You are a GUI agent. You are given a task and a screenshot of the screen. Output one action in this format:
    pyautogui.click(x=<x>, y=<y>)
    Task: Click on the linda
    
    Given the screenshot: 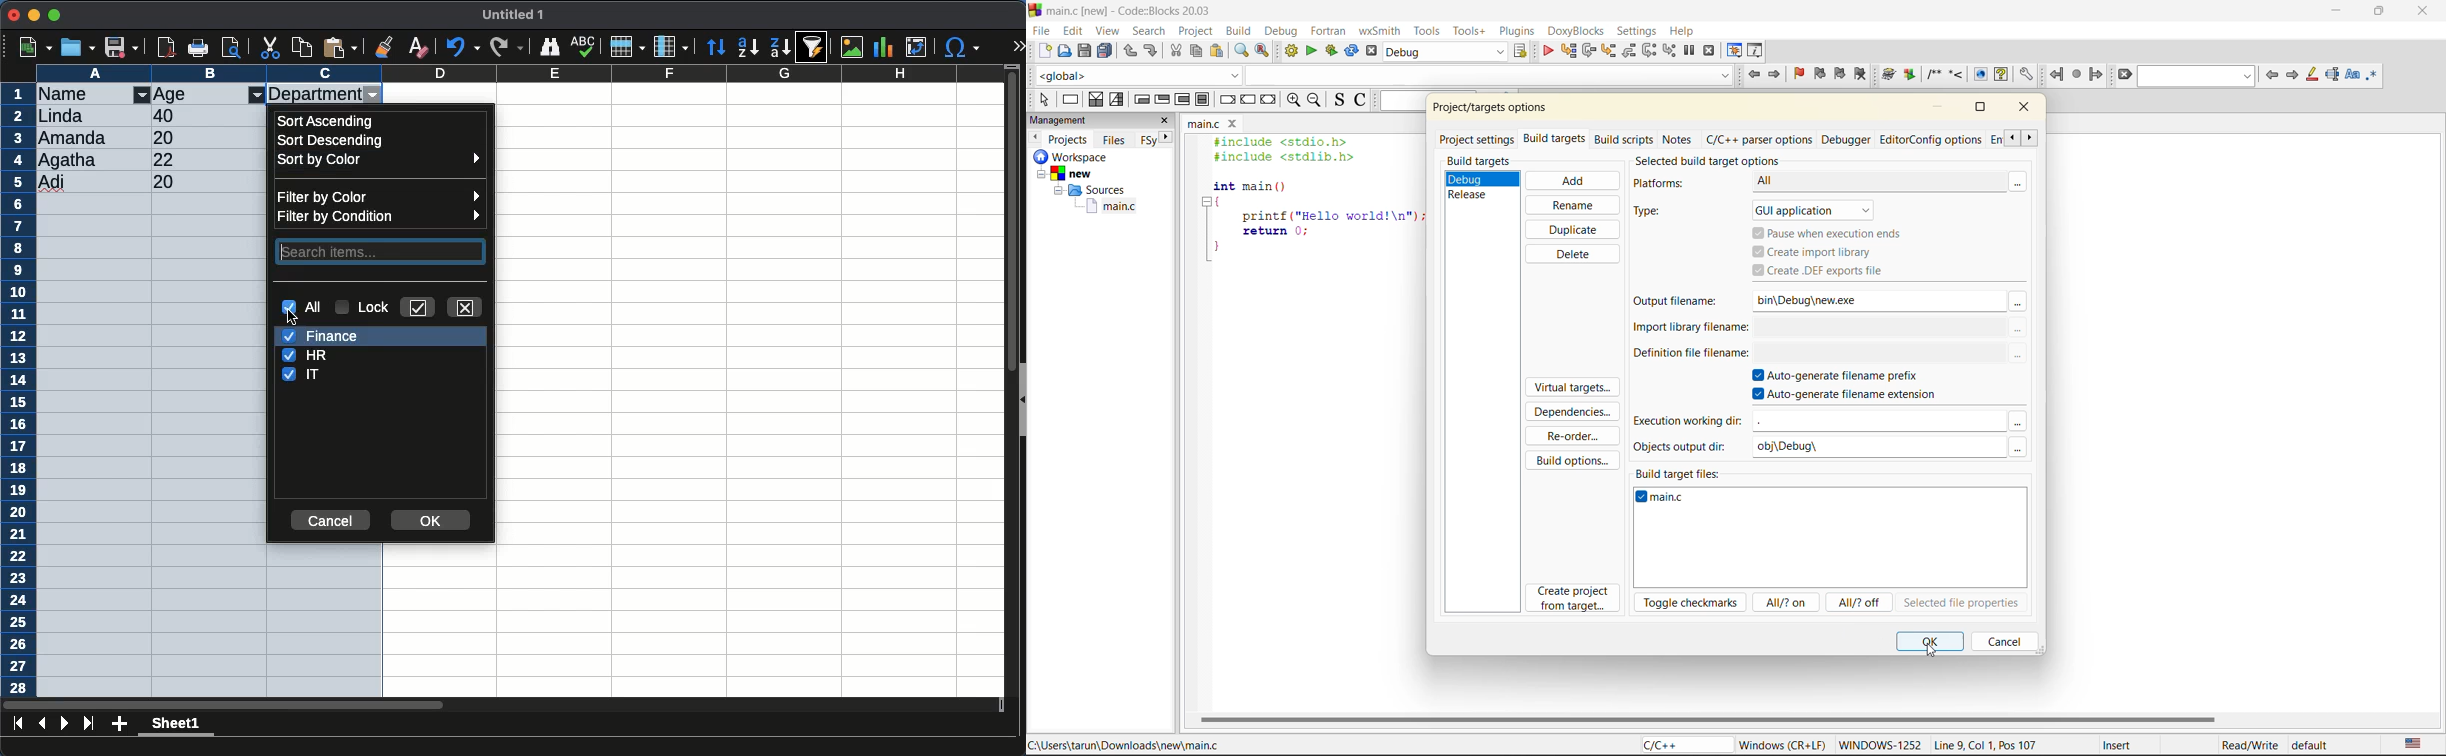 What is the action you would take?
    pyautogui.click(x=59, y=116)
    